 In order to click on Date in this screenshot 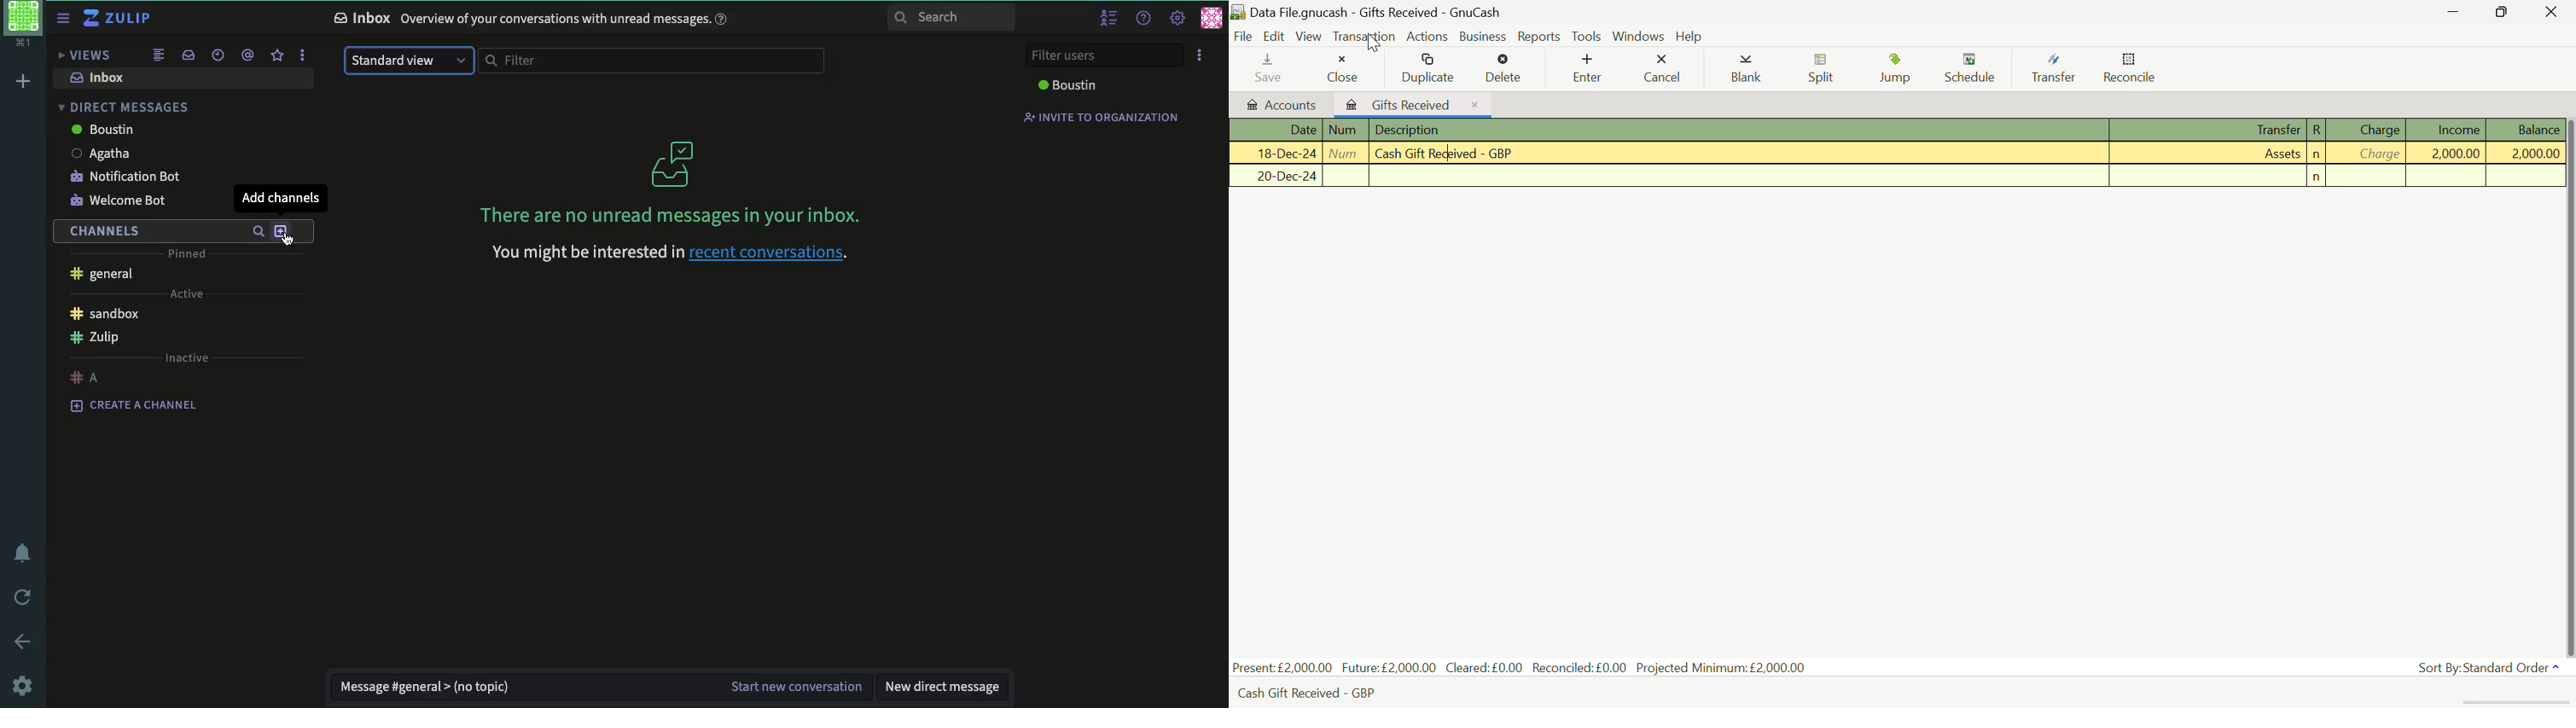, I will do `click(1275, 130)`.